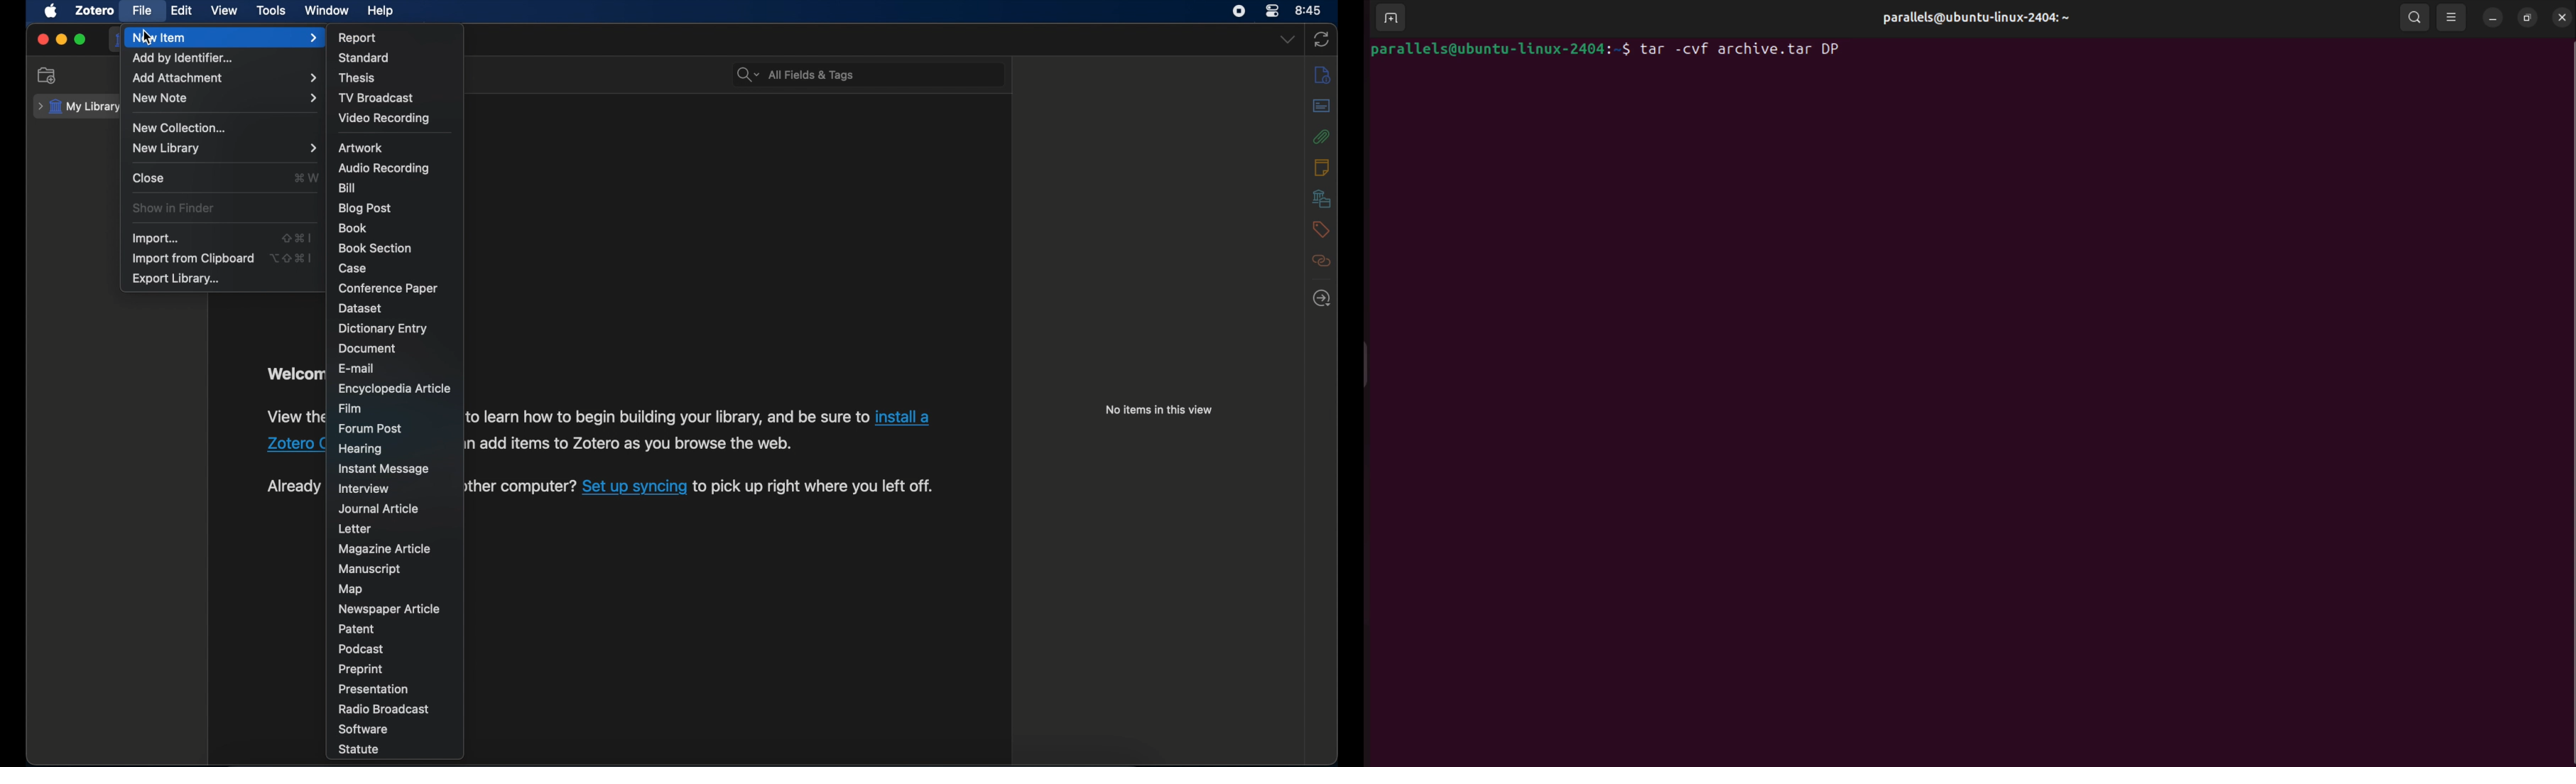  Describe the element at coordinates (375, 248) in the screenshot. I see `book section` at that location.